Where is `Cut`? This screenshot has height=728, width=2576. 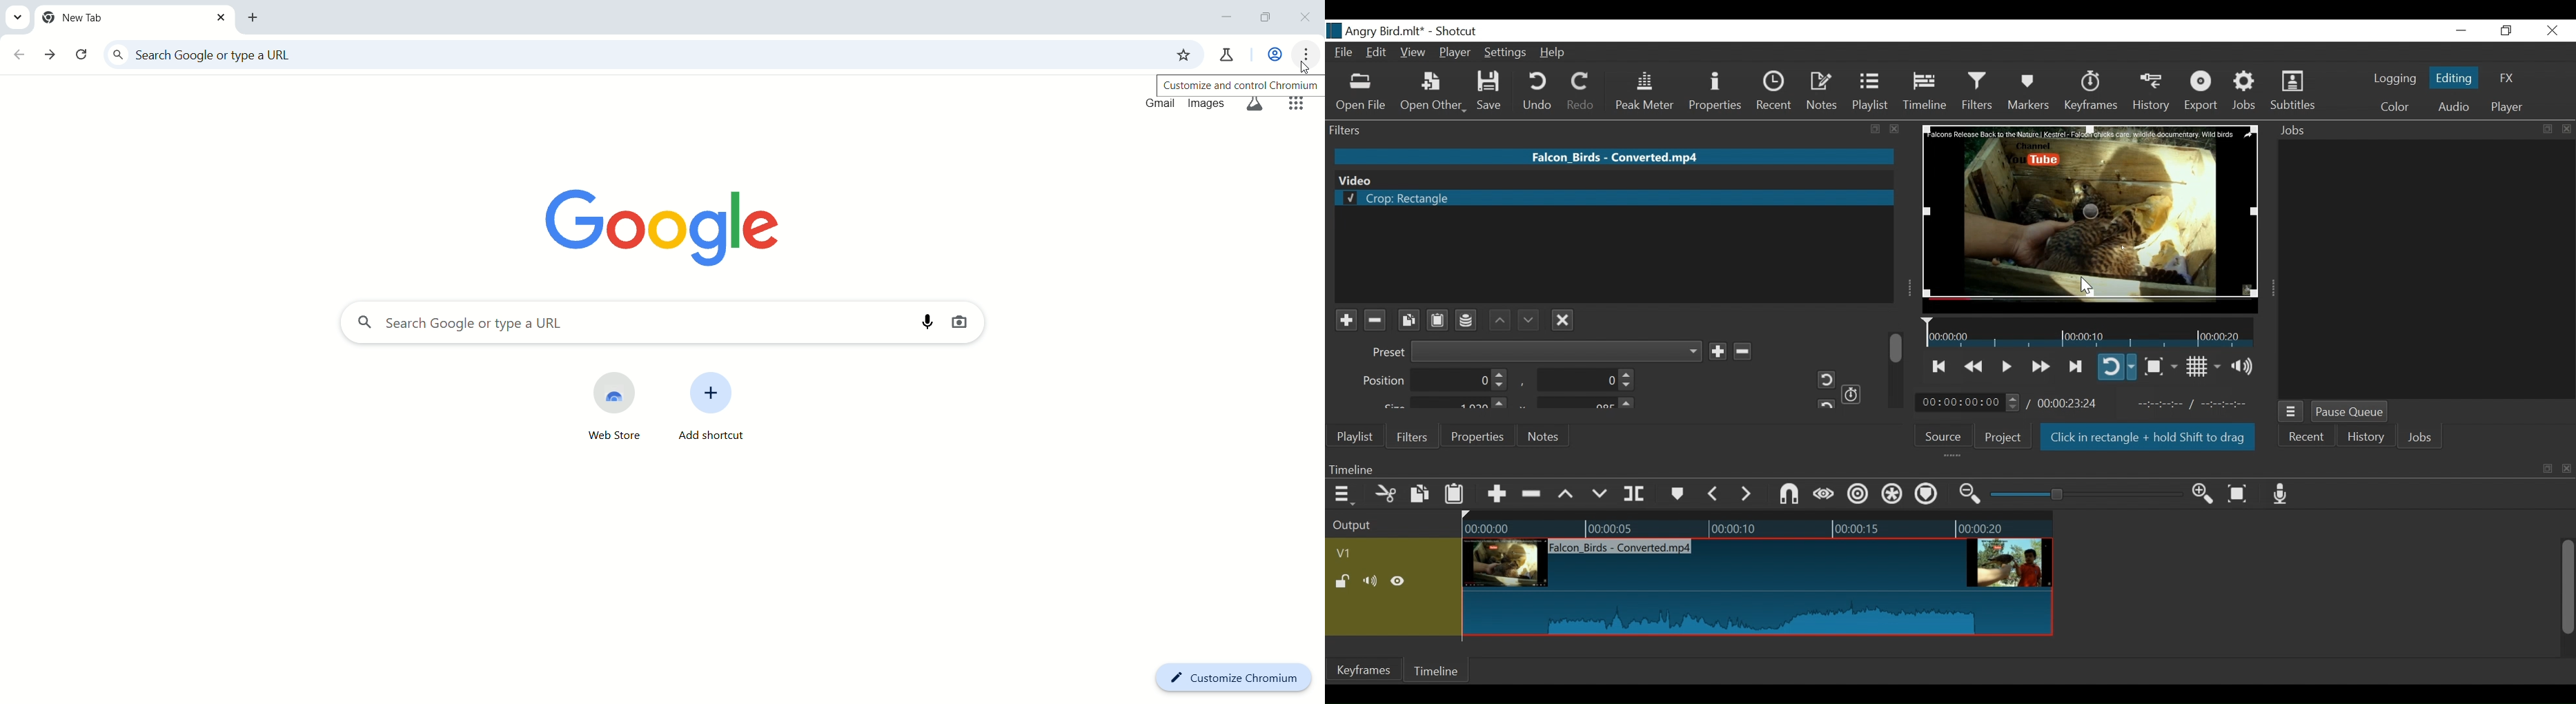
Cut is located at coordinates (1386, 495).